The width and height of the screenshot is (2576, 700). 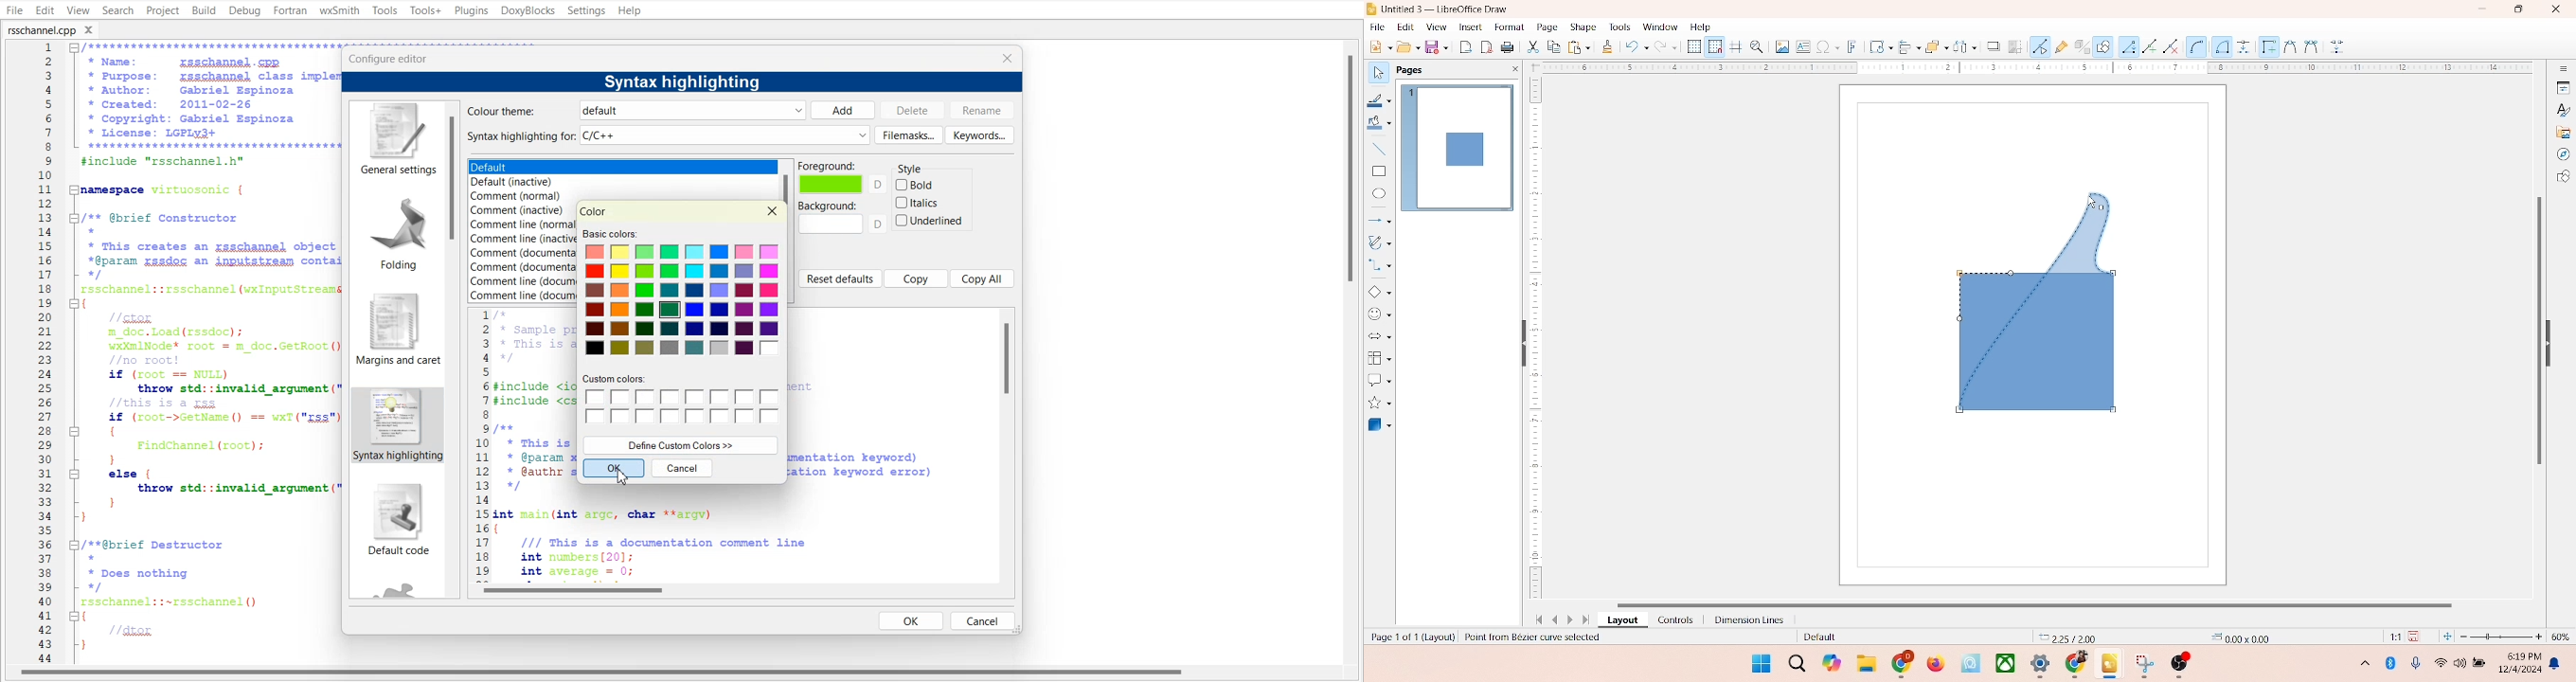 What do you see at coordinates (912, 109) in the screenshot?
I see `Delete` at bounding box center [912, 109].